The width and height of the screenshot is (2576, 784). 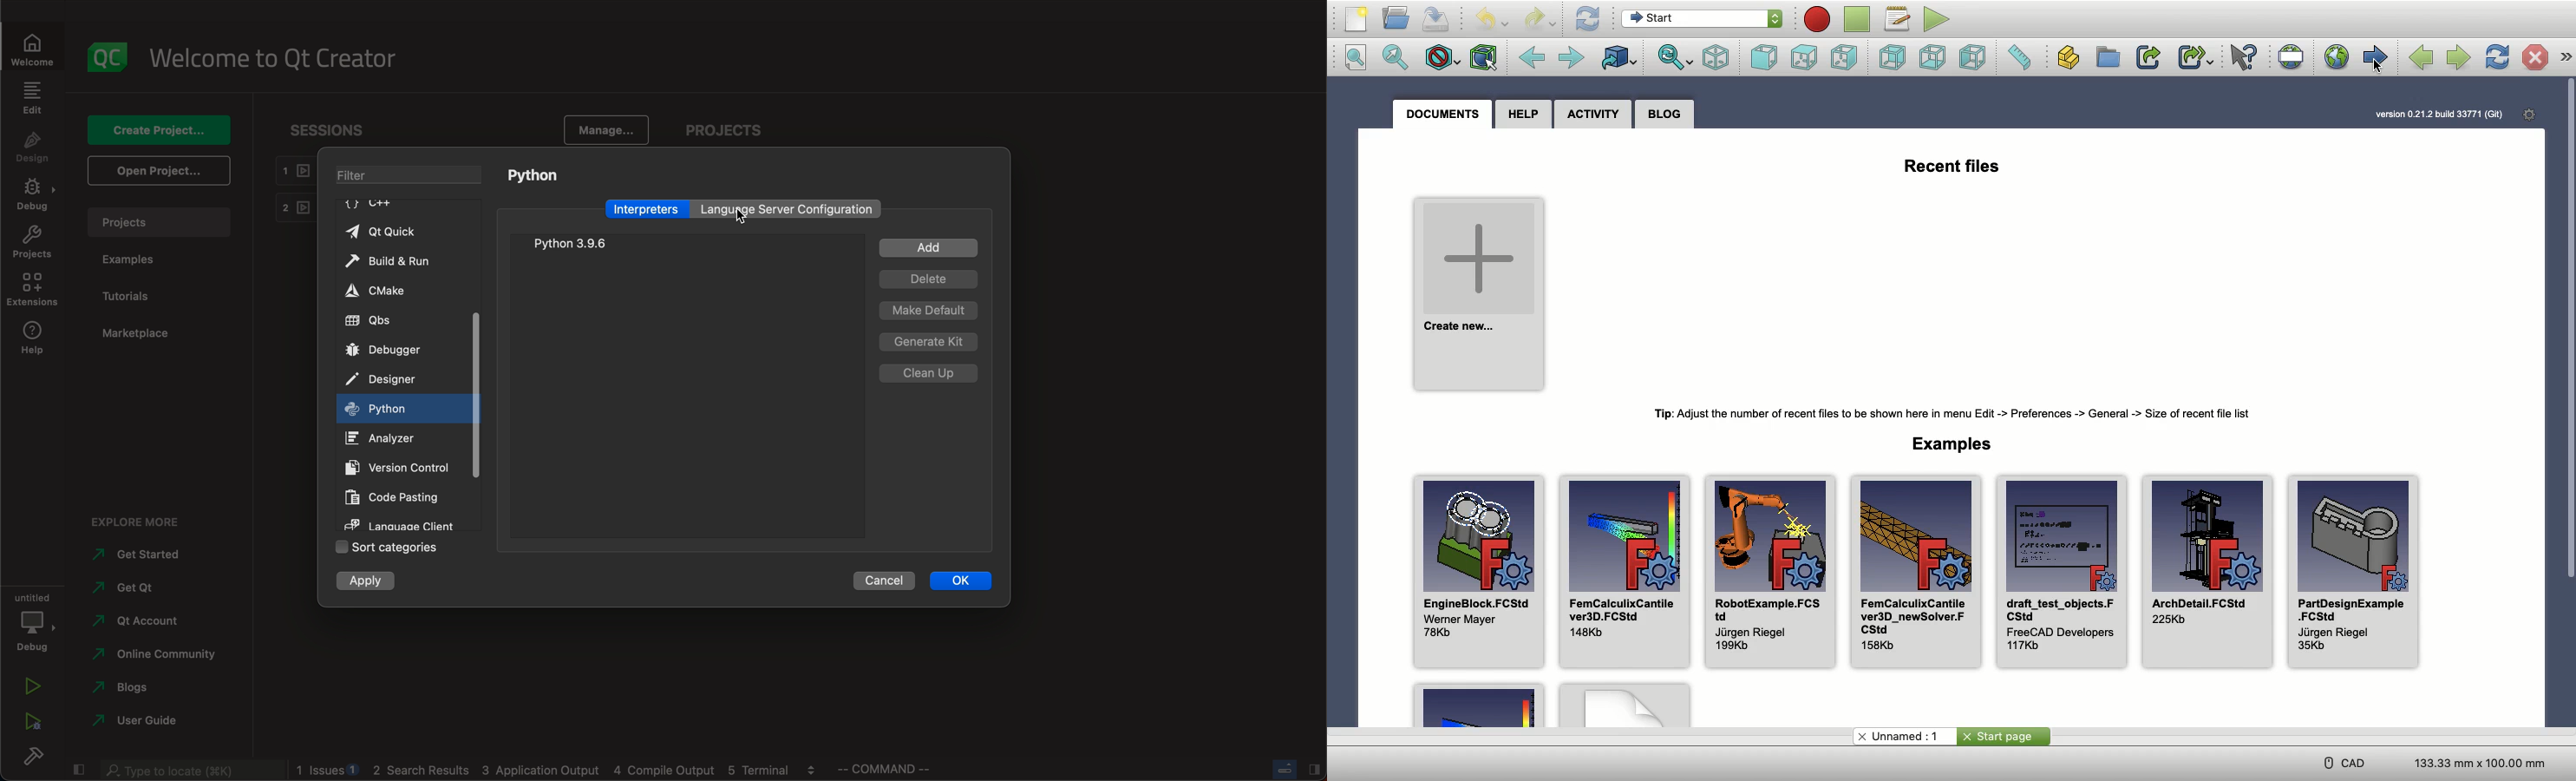 What do you see at coordinates (1586, 19) in the screenshot?
I see `Refresh` at bounding box center [1586, 19].